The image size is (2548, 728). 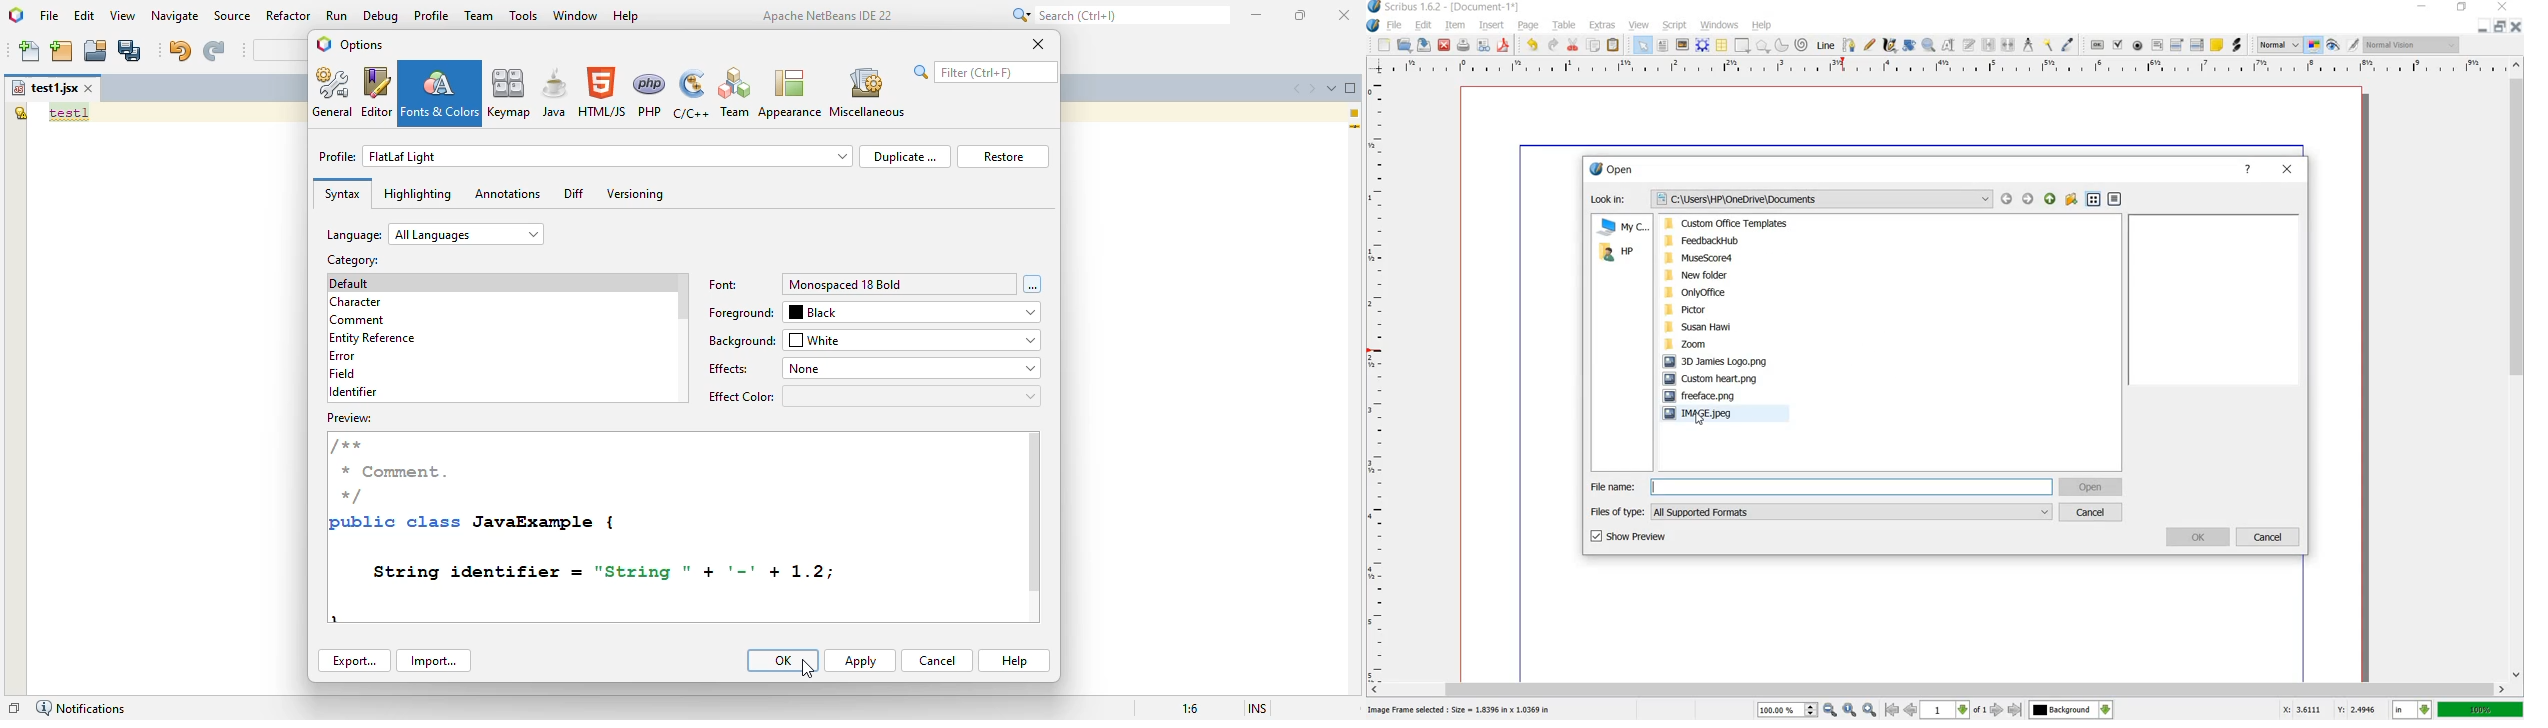 What do you see at coordinates (1614, 201) in the screenshot?
I see `Look In` at bounding box center [1614, 201].